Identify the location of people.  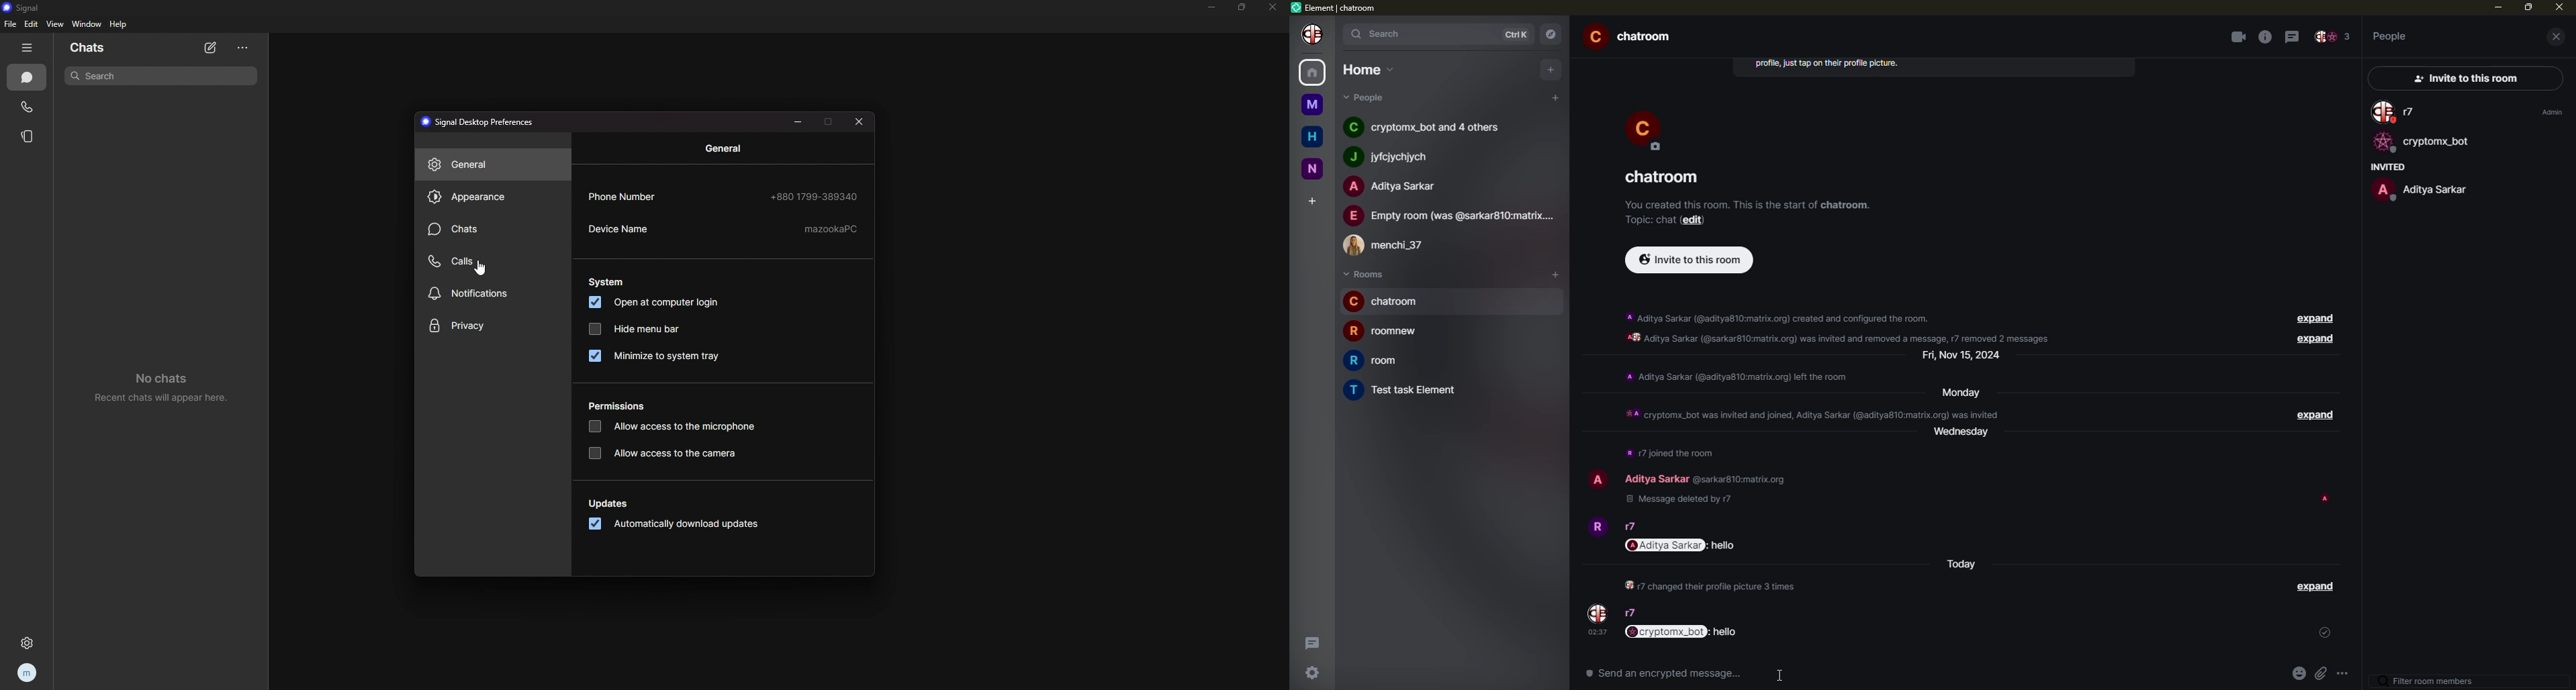
(1395, 157).